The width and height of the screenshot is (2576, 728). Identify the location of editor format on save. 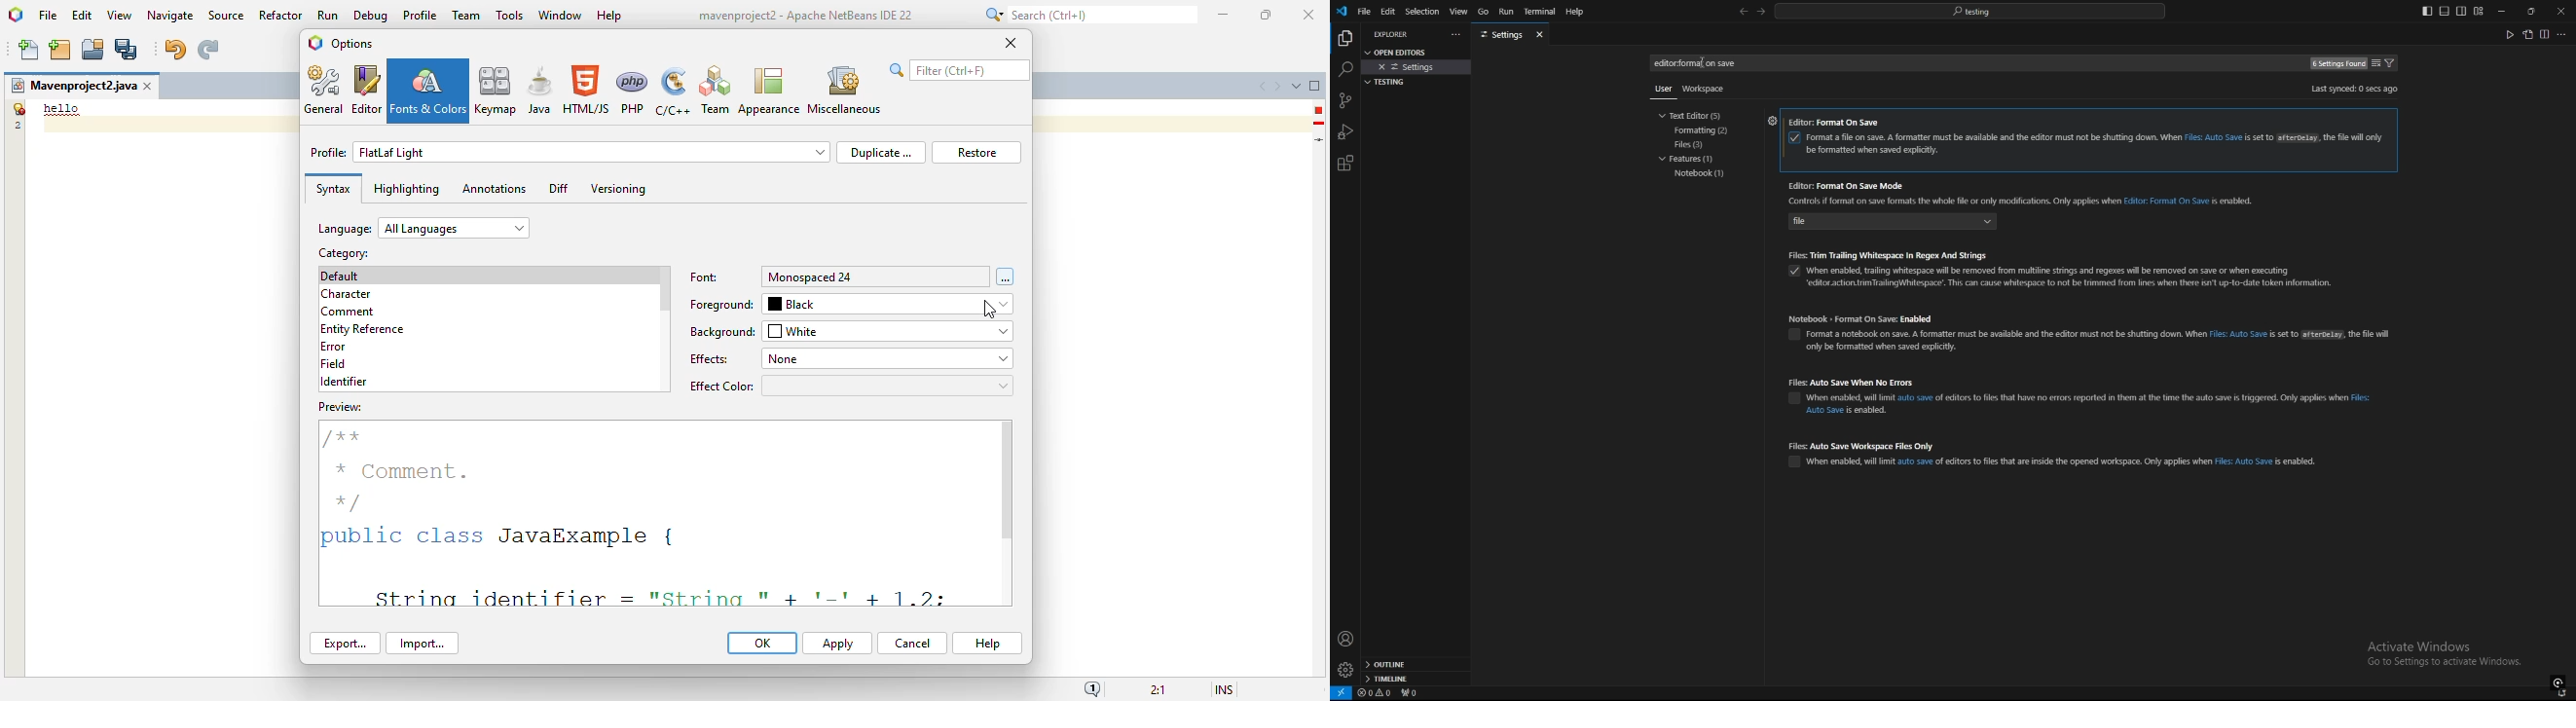
(2087, 124).